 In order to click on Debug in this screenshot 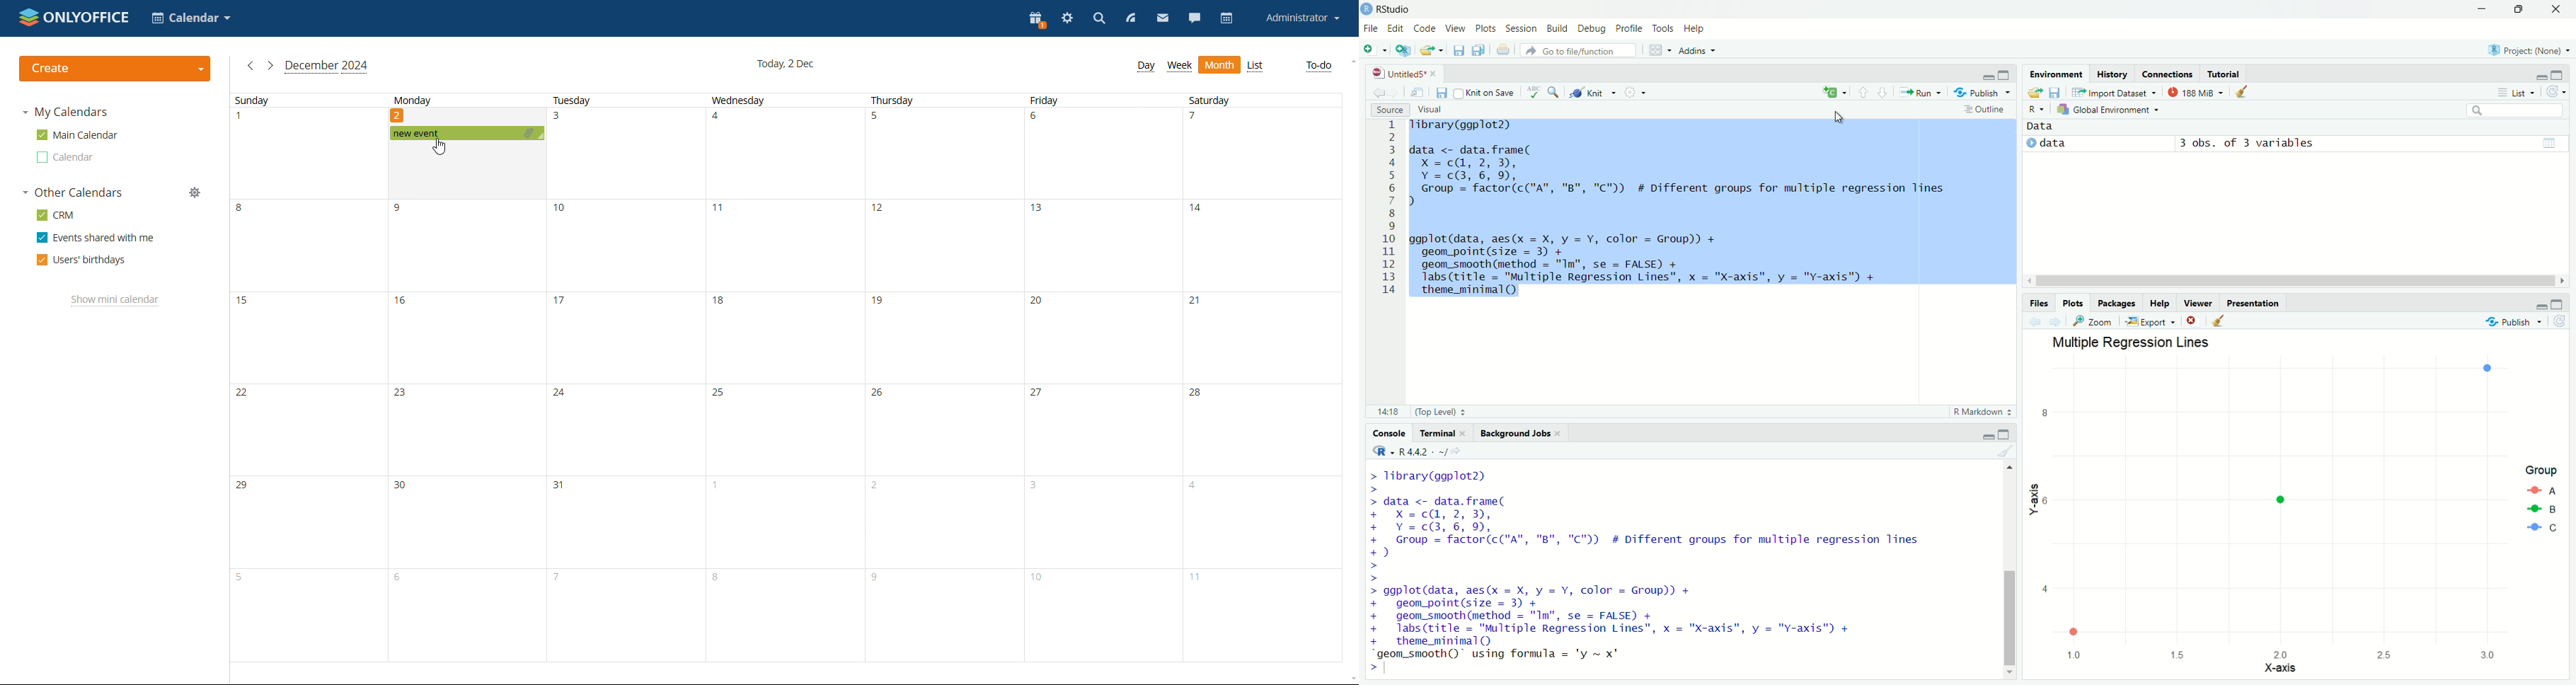, I will do `click(1591, 29)`.